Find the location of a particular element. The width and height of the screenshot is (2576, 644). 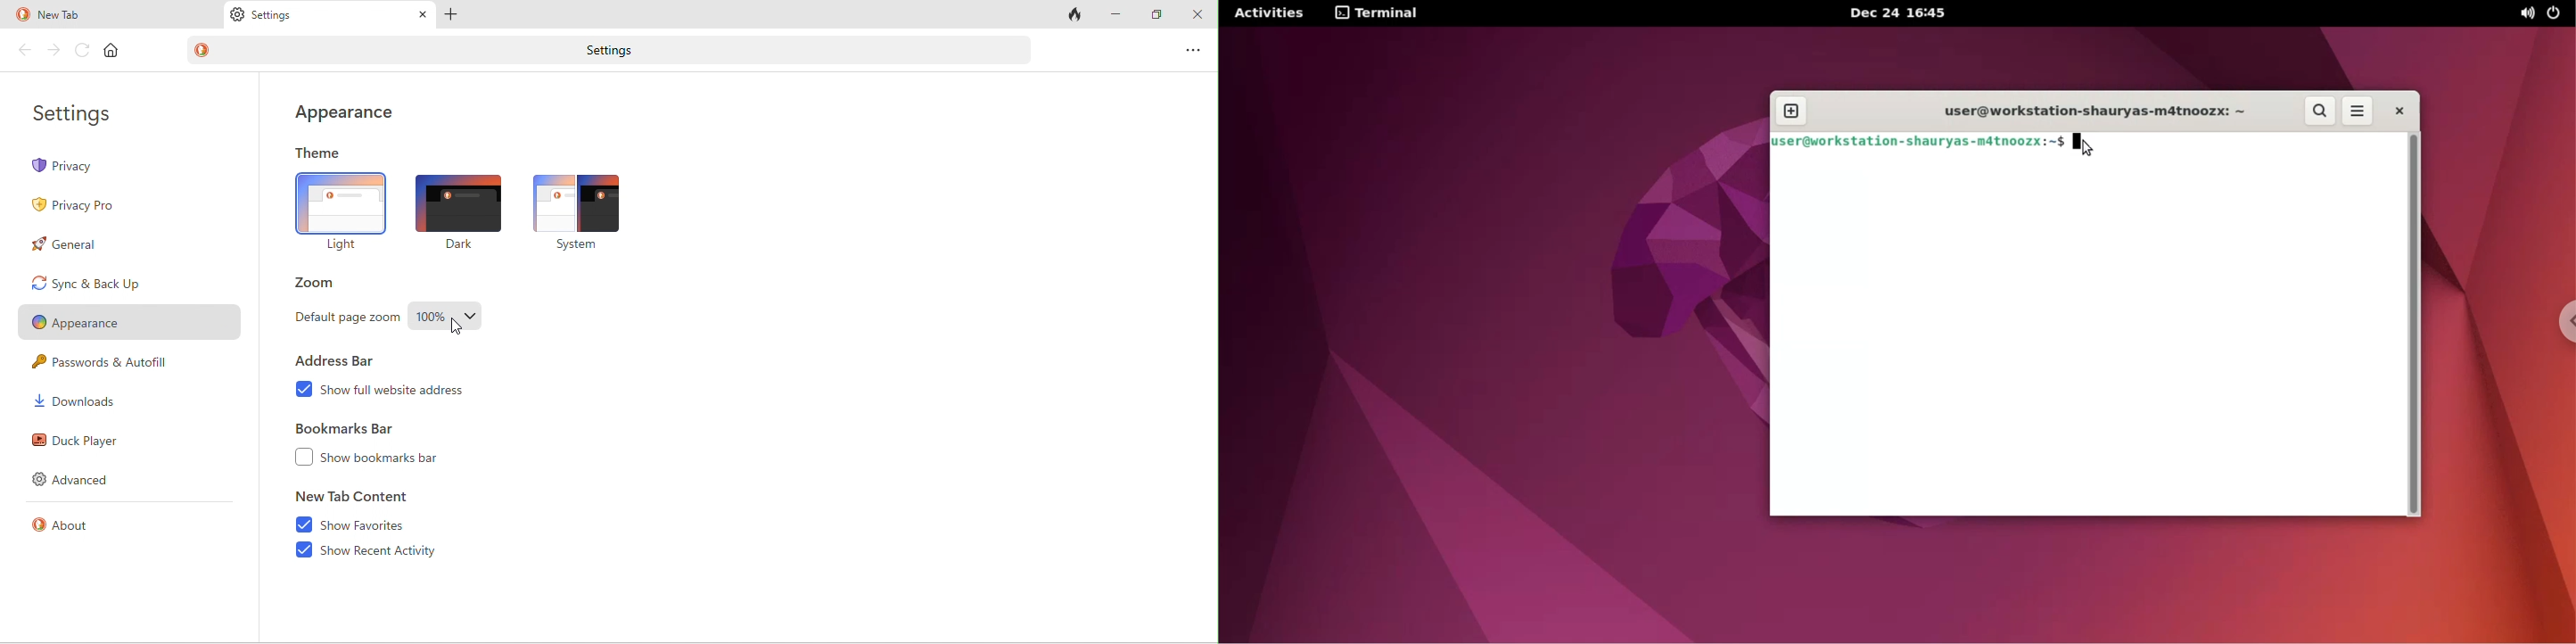

settings is located at coordinates (605, 50).